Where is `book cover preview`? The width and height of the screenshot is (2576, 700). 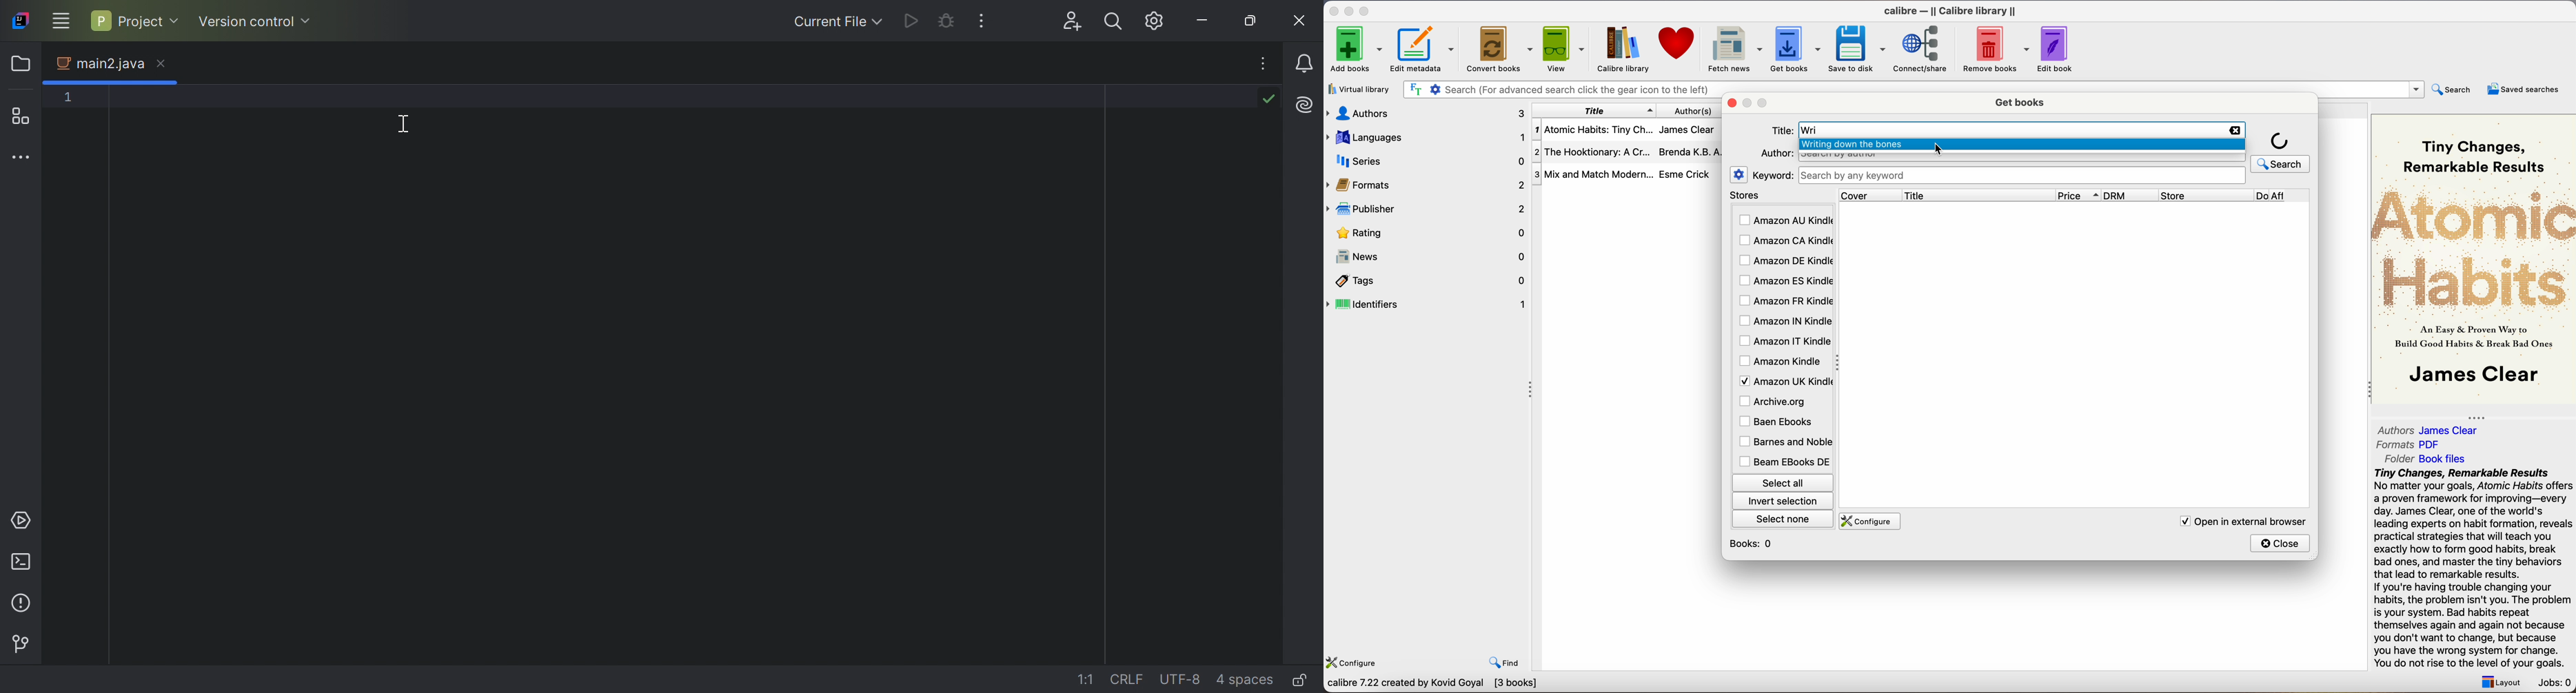 book cover preview is located at coordinates (2475, 257).